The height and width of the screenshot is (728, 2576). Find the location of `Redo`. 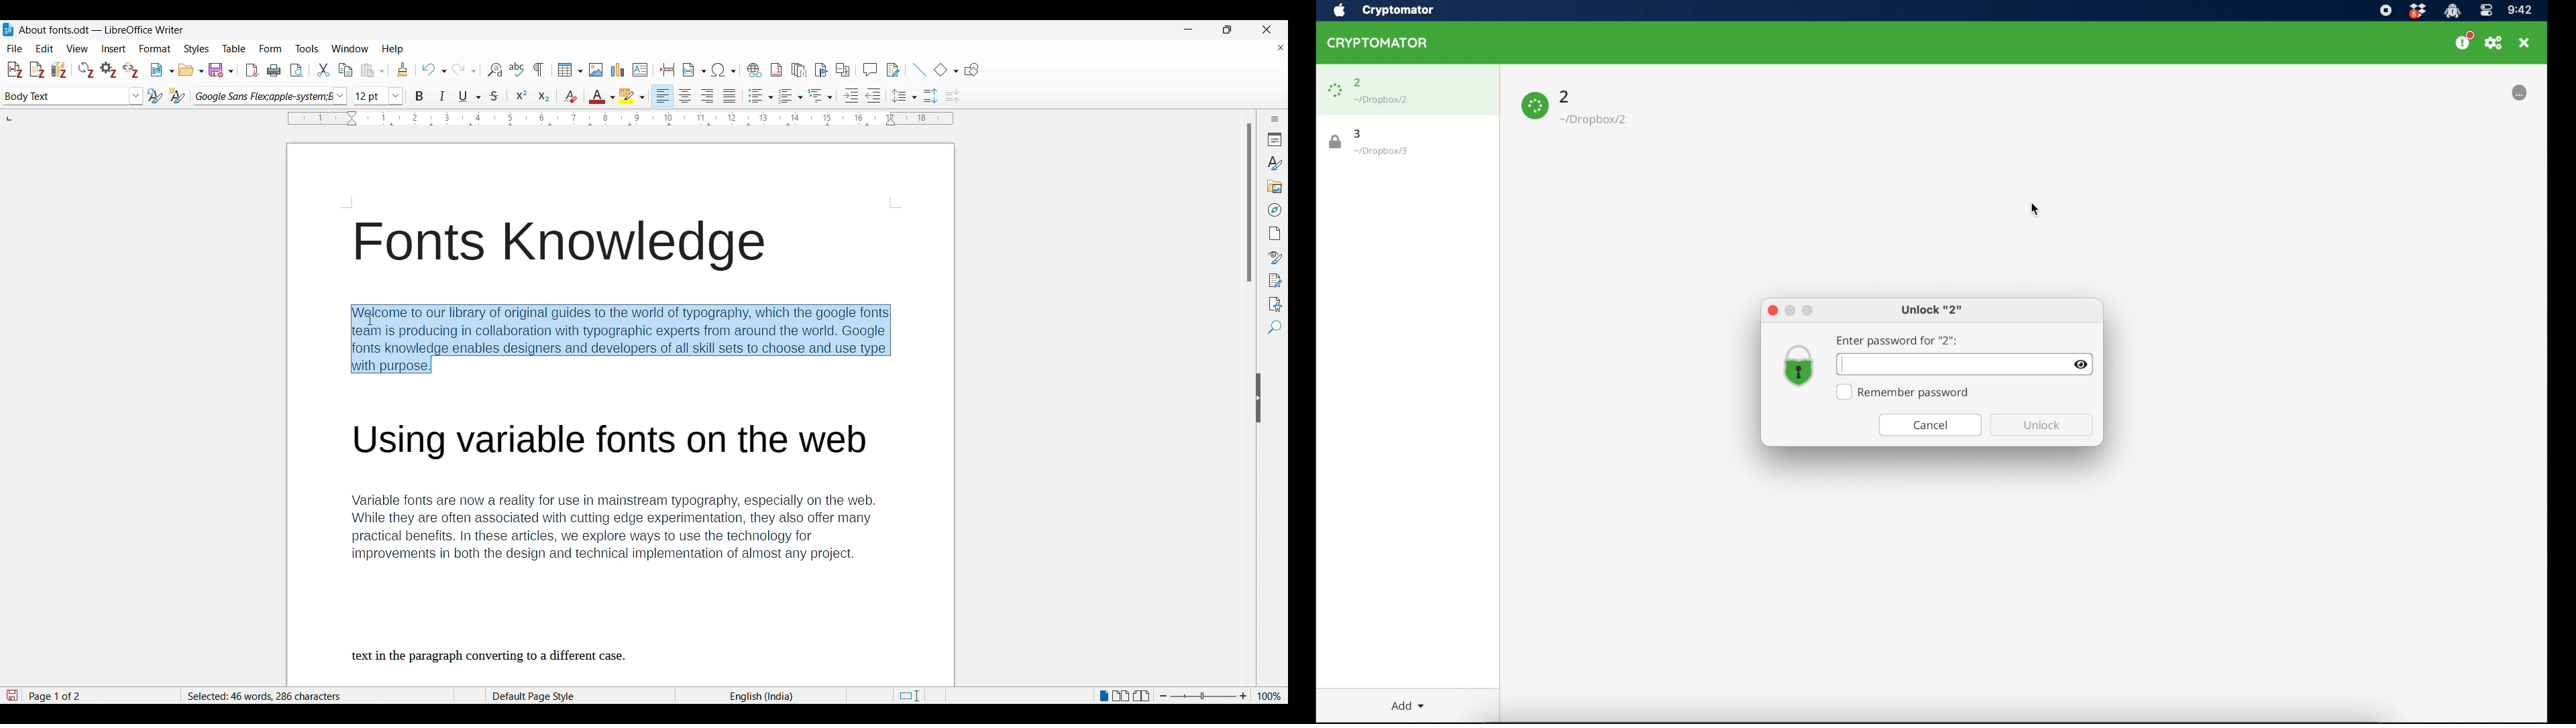

Redo is located at coordinates (464, 70).